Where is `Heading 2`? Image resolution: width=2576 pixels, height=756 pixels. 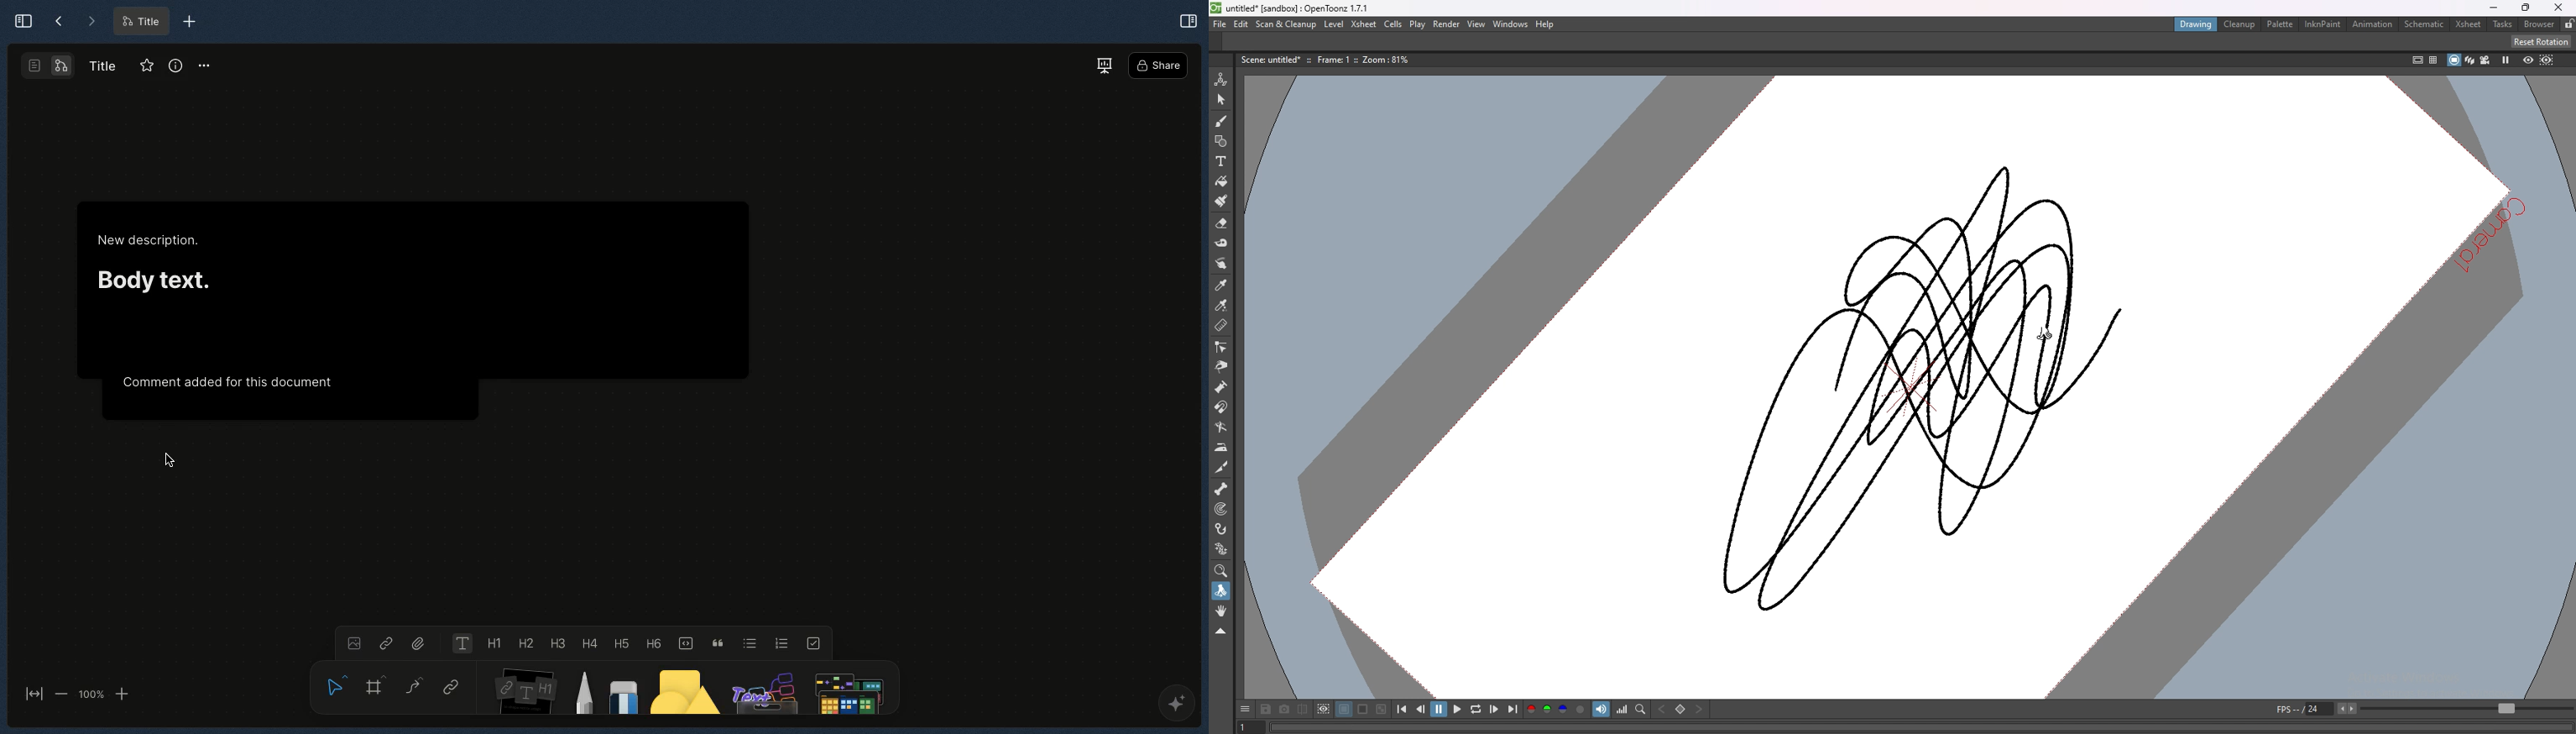 Heading 2 is located at coordinates (525, 642).